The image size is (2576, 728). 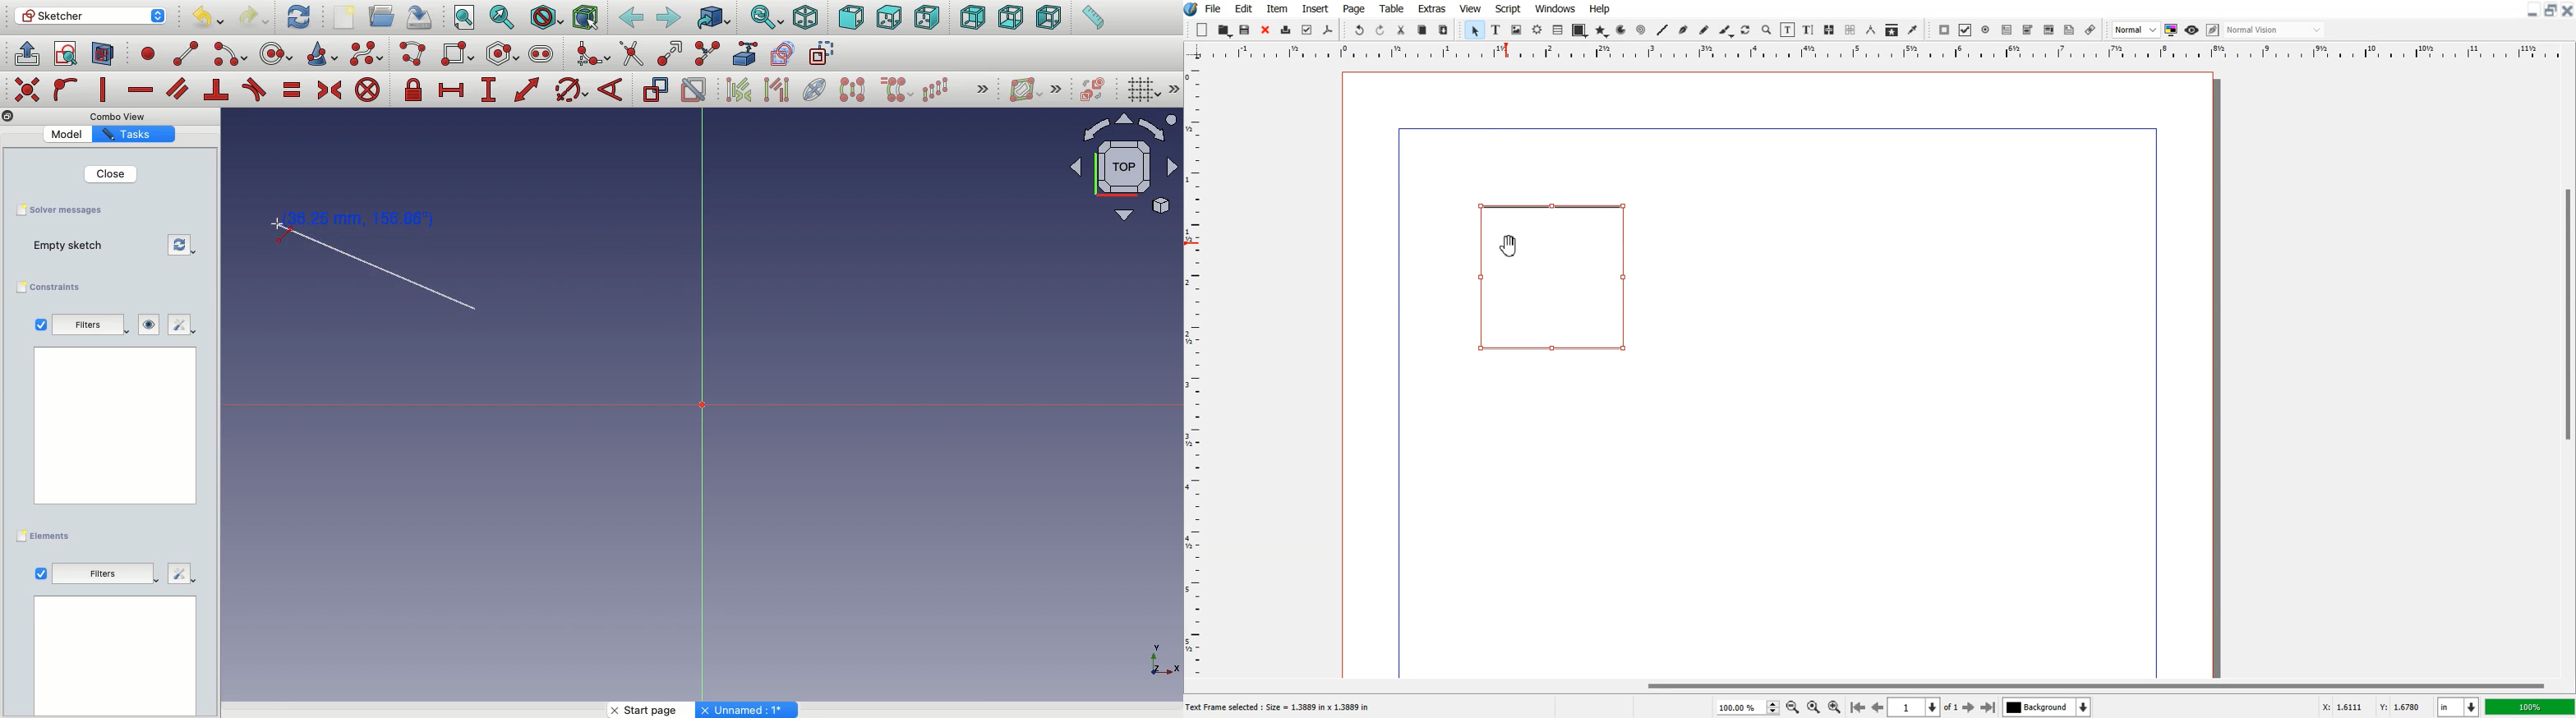 I want to click on Cut, so click(x=1401, y=30).